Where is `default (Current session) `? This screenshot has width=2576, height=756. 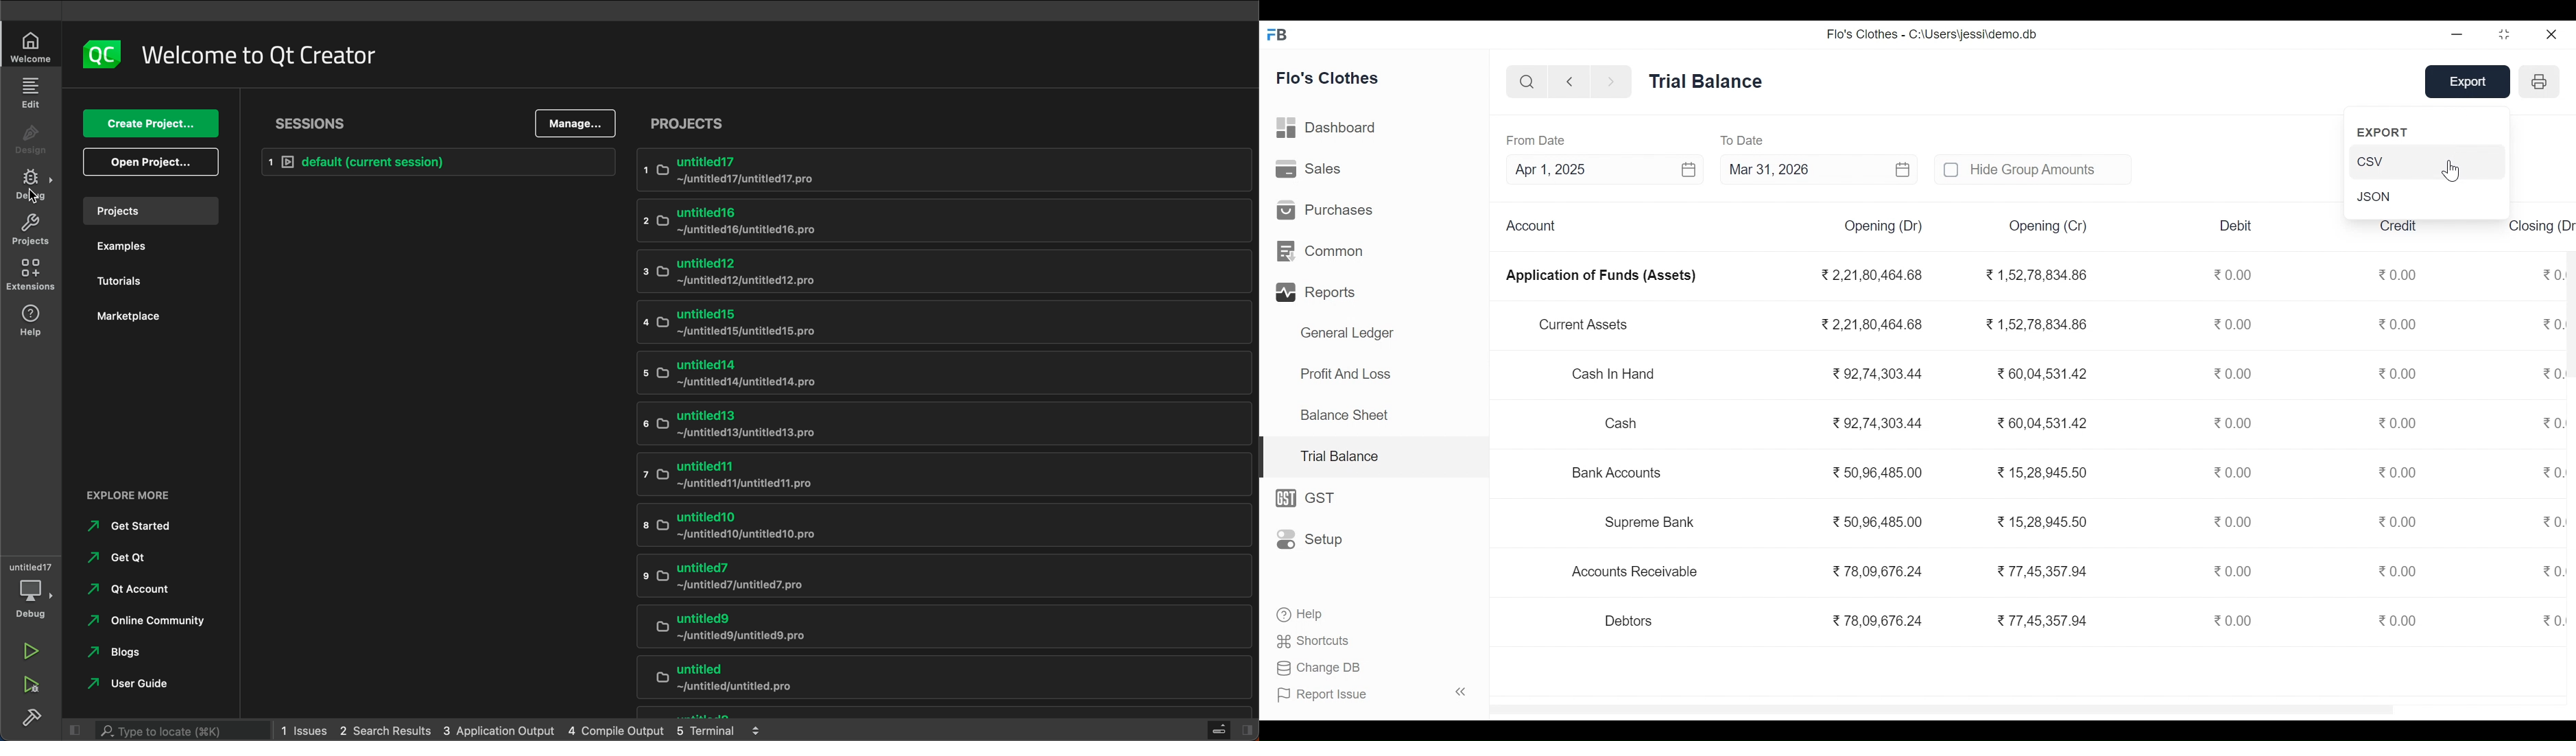
default (Current session)  is located at coordinates (433, 162).